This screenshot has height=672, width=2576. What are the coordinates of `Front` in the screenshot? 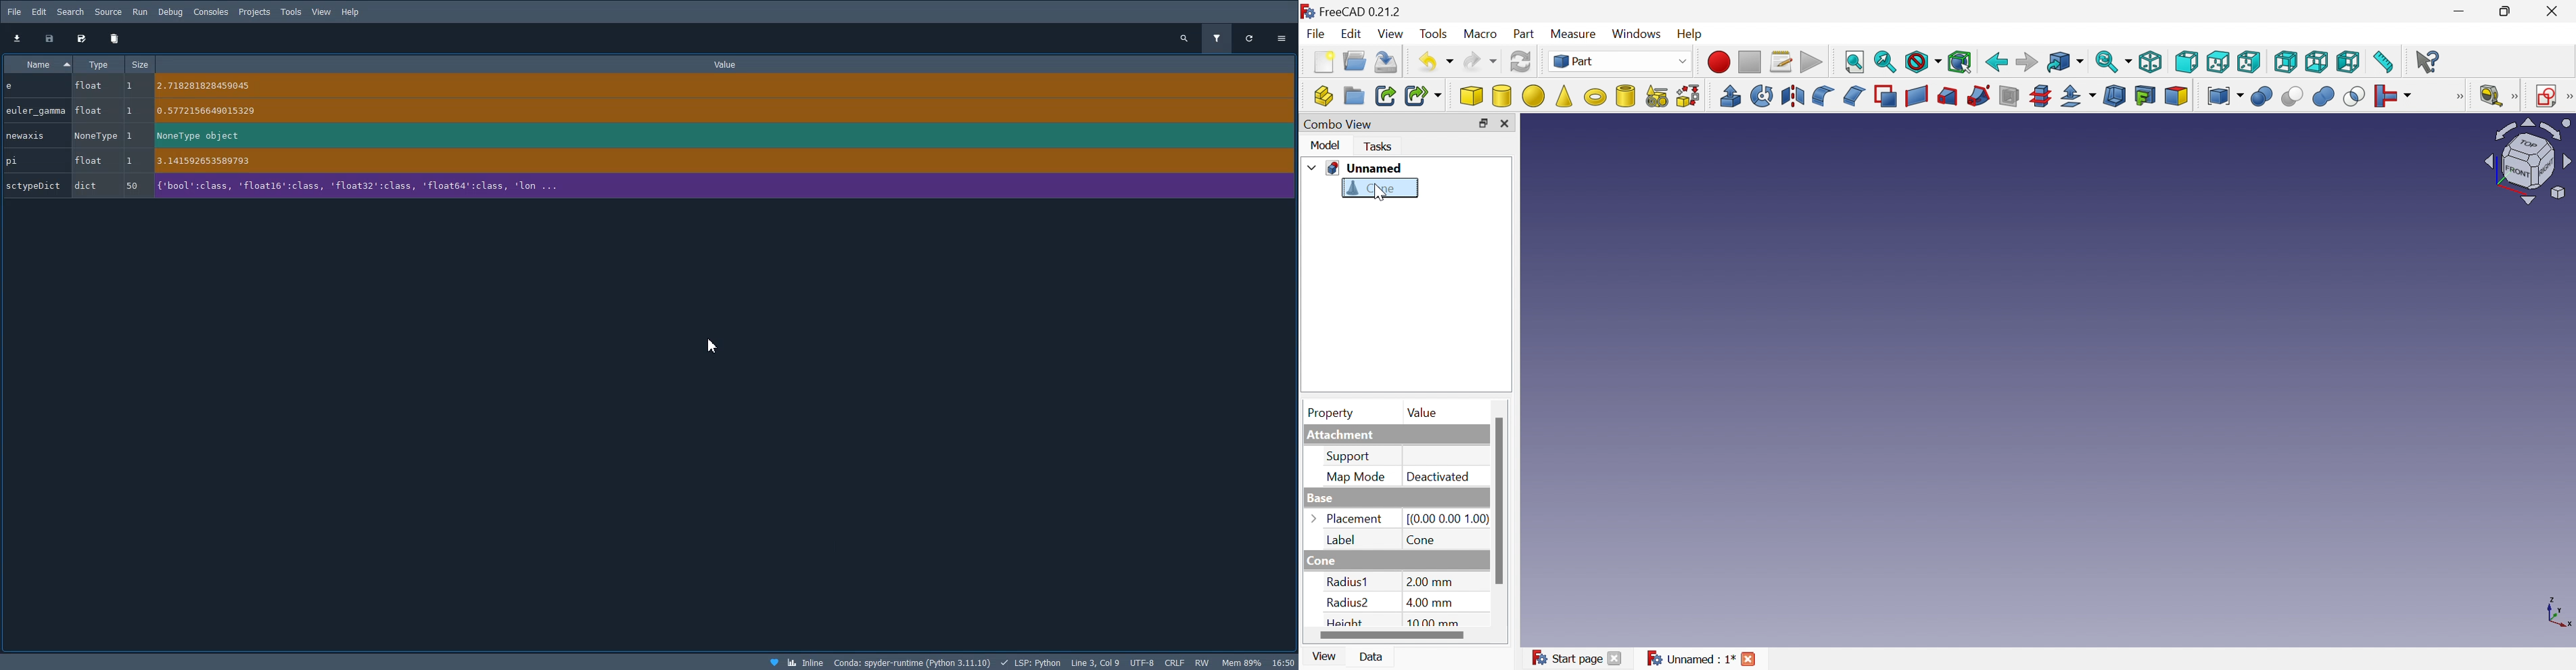 It's located at (2186, 61).